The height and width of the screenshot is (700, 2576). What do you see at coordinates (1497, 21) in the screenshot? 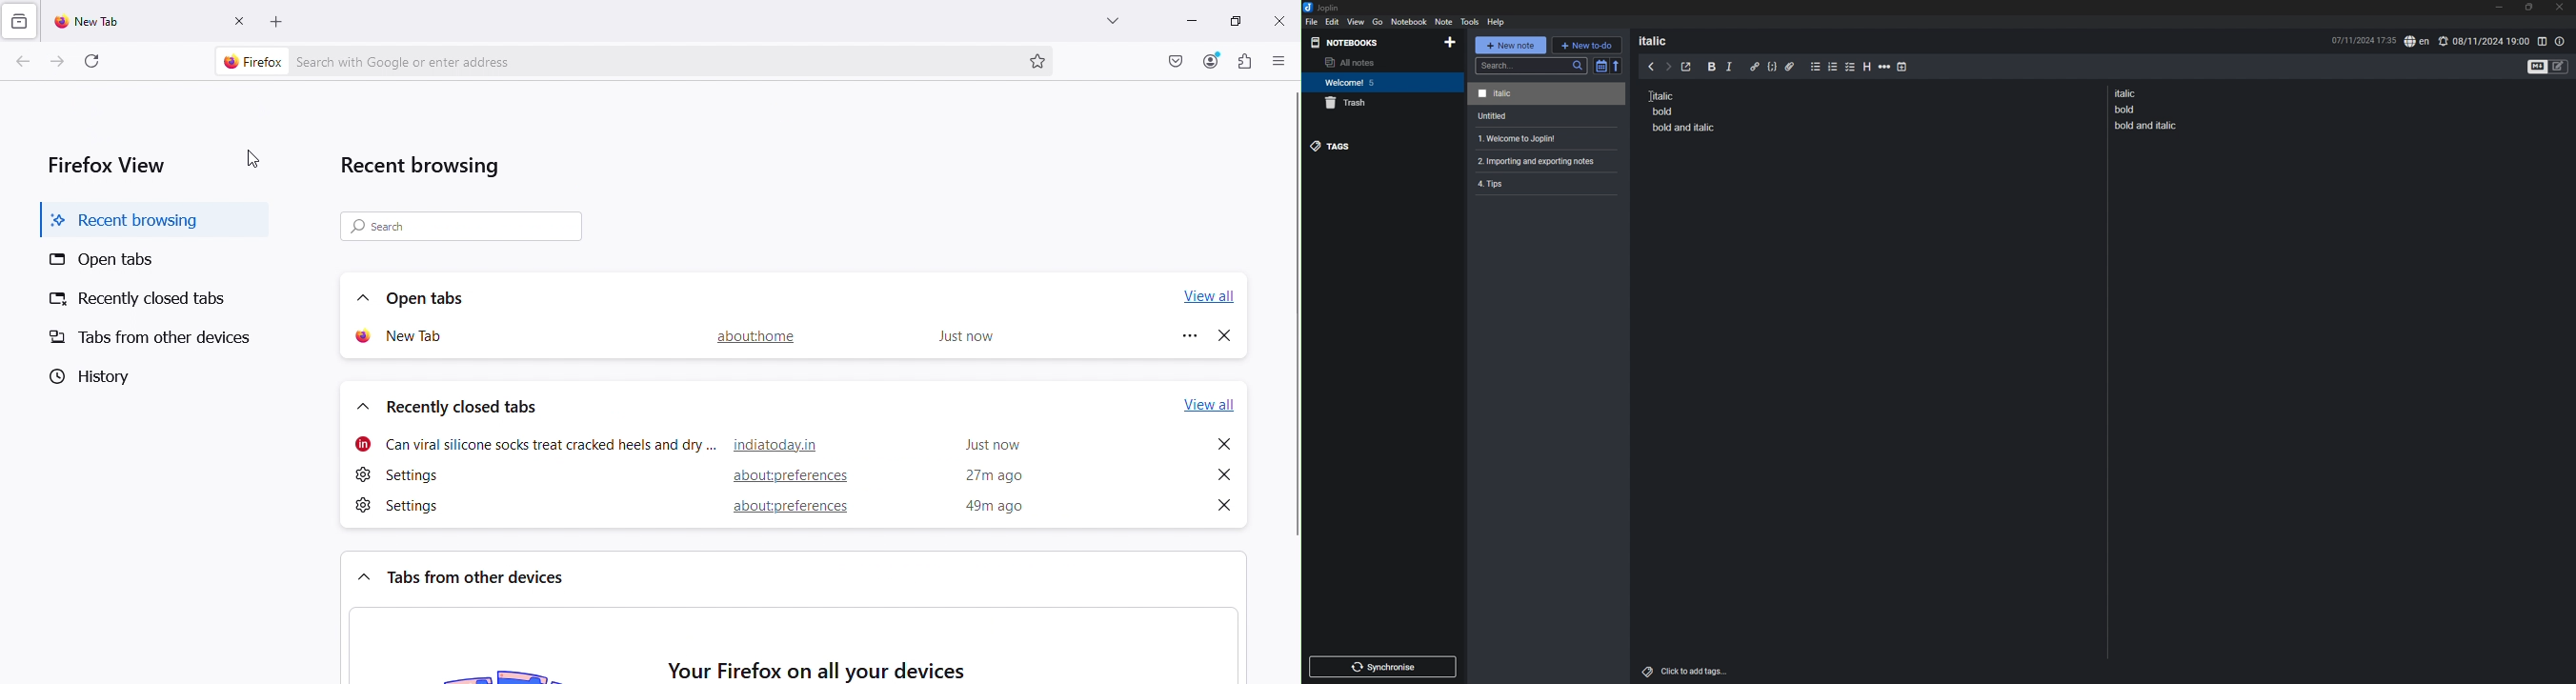
I see `help` at bounding box center [1497, 21].